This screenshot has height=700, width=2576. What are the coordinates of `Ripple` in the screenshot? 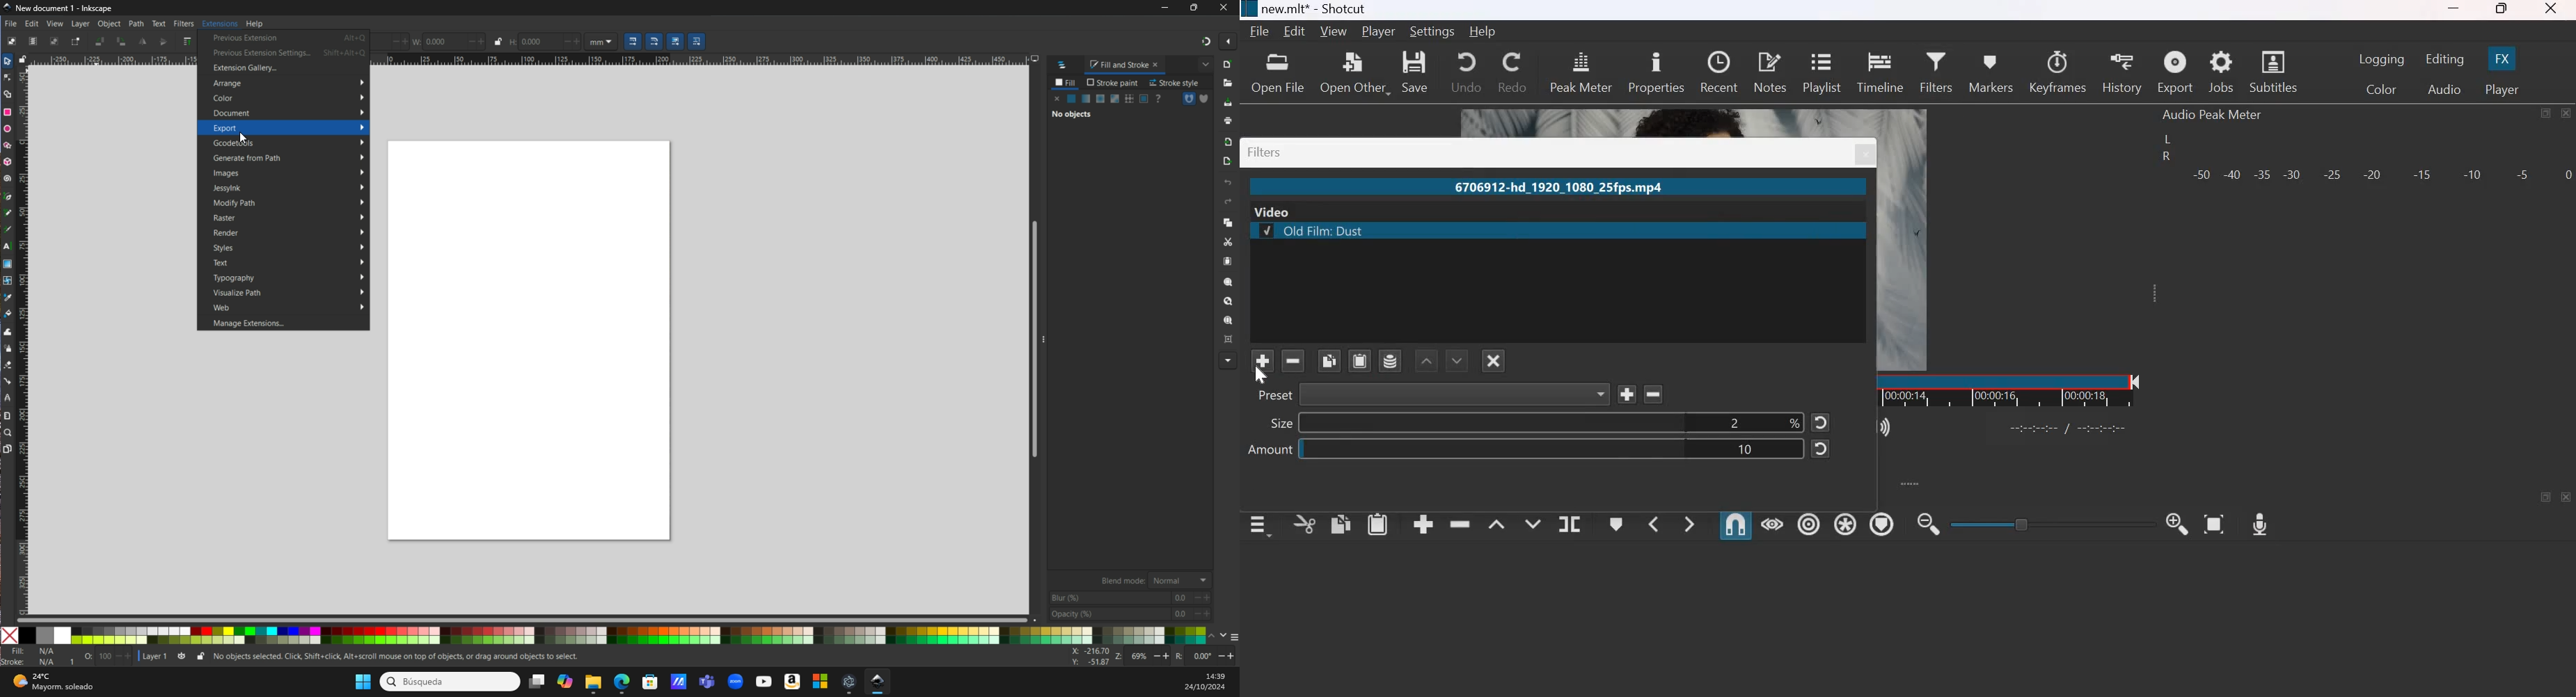 It's located at (1809, 522).